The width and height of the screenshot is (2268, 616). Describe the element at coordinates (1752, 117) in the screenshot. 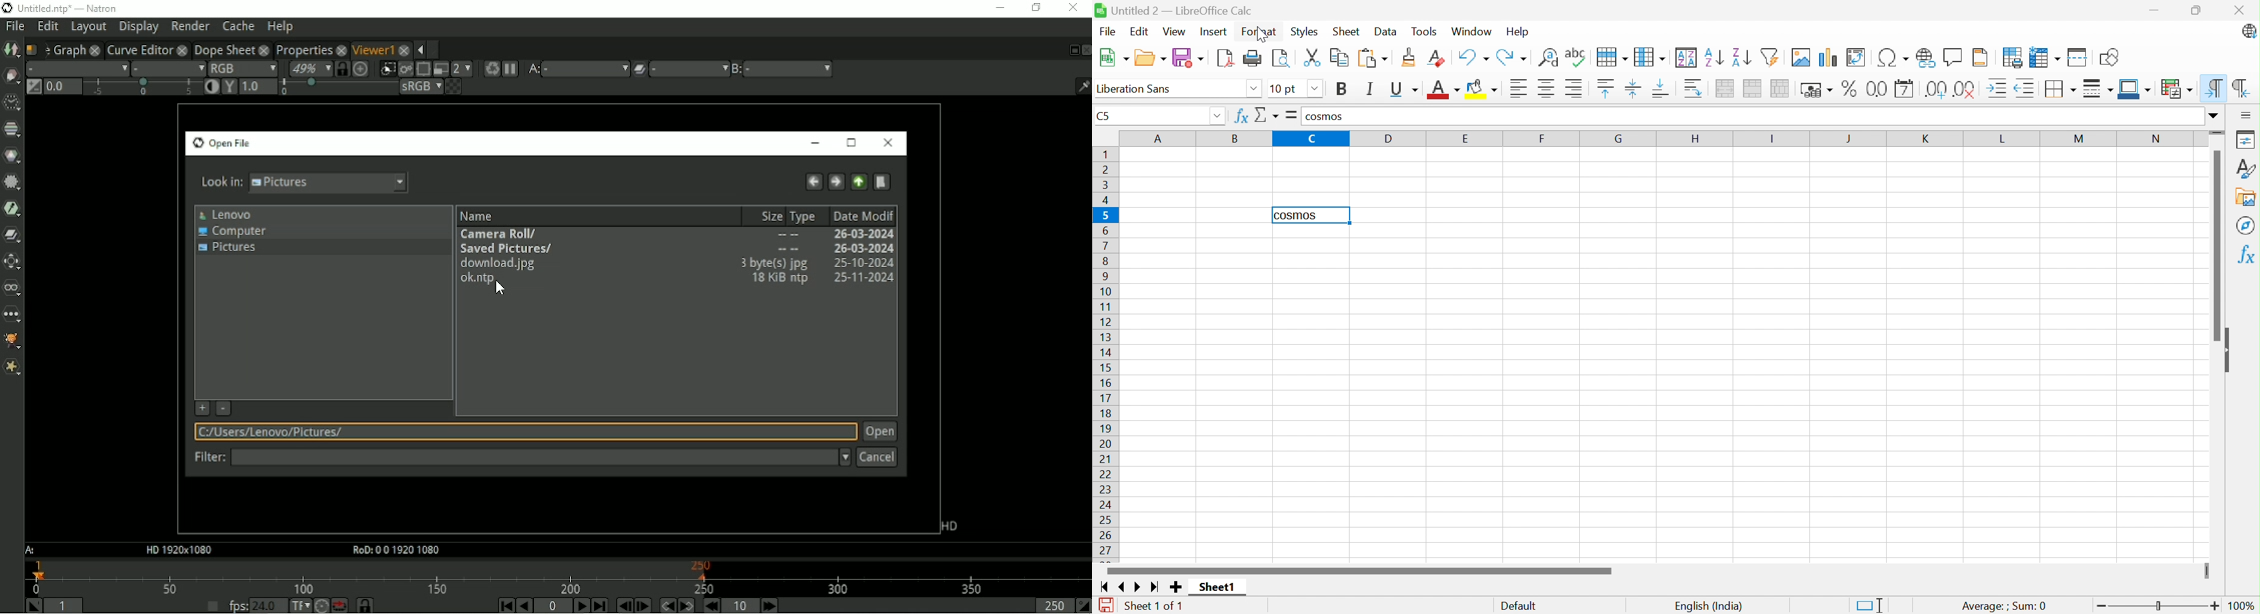

I see `Input line` at that location.